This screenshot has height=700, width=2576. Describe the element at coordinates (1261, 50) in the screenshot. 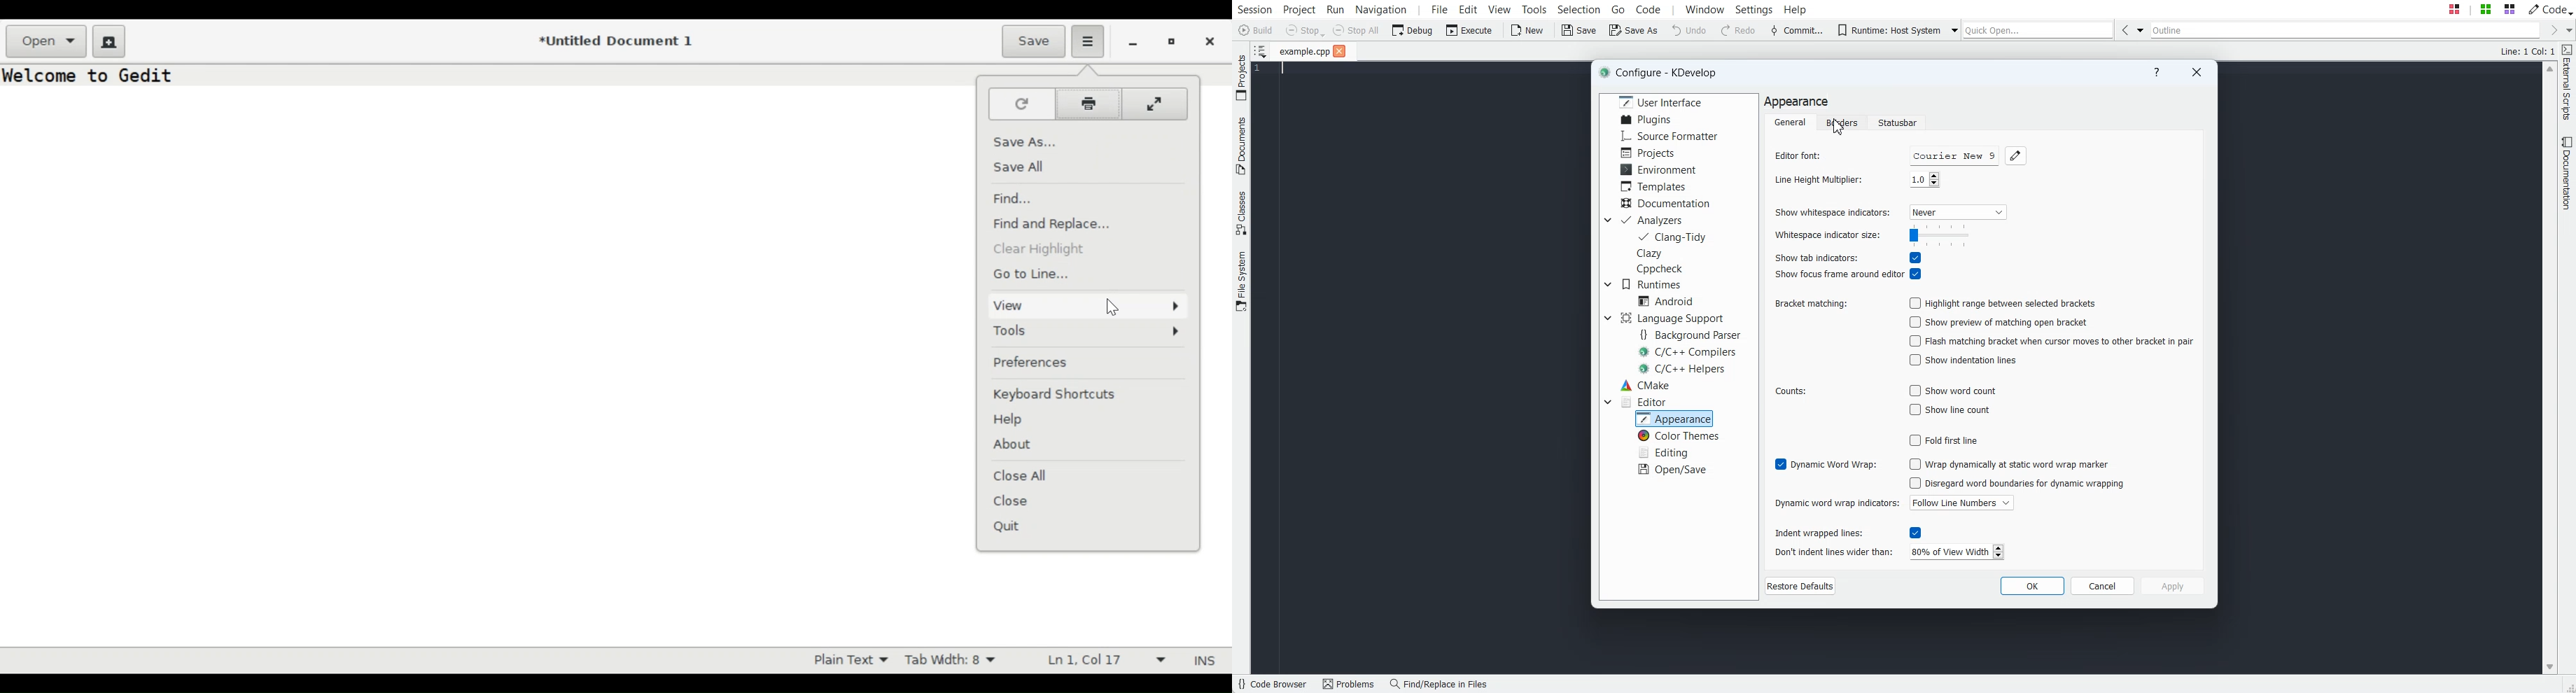

I see `Show sorted list` at that location.